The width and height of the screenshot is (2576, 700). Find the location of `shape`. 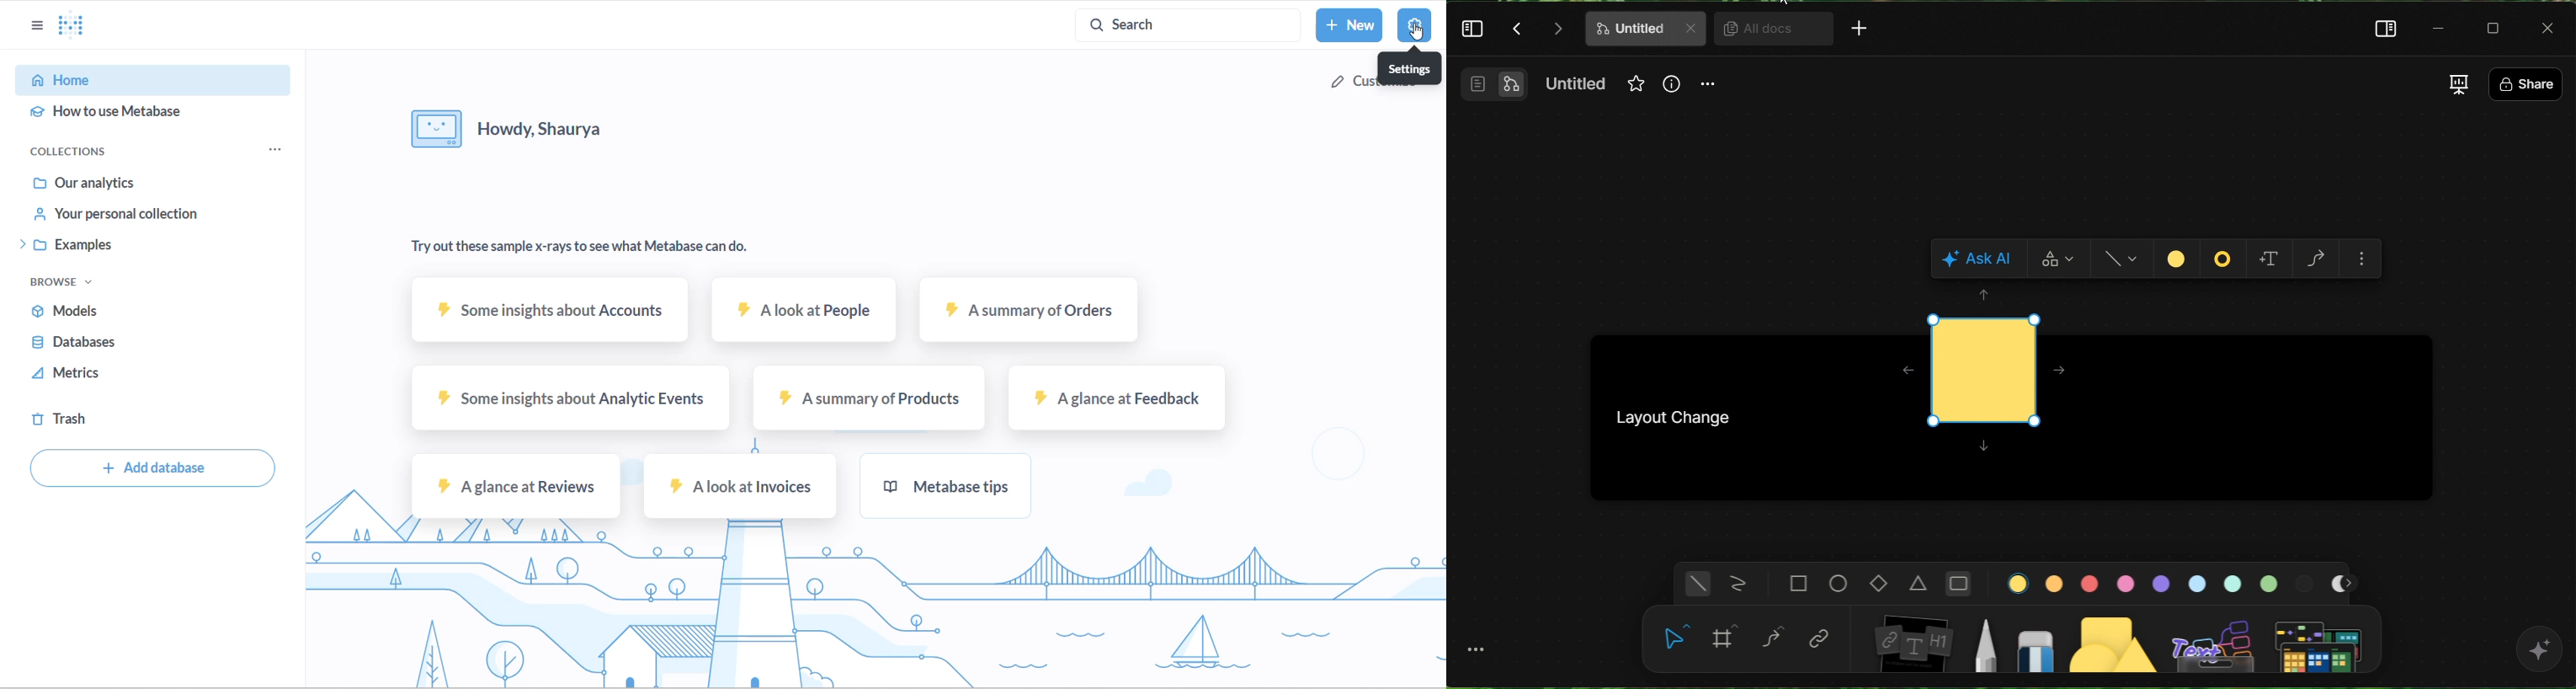

shape is located at coordinates (2110, 640).